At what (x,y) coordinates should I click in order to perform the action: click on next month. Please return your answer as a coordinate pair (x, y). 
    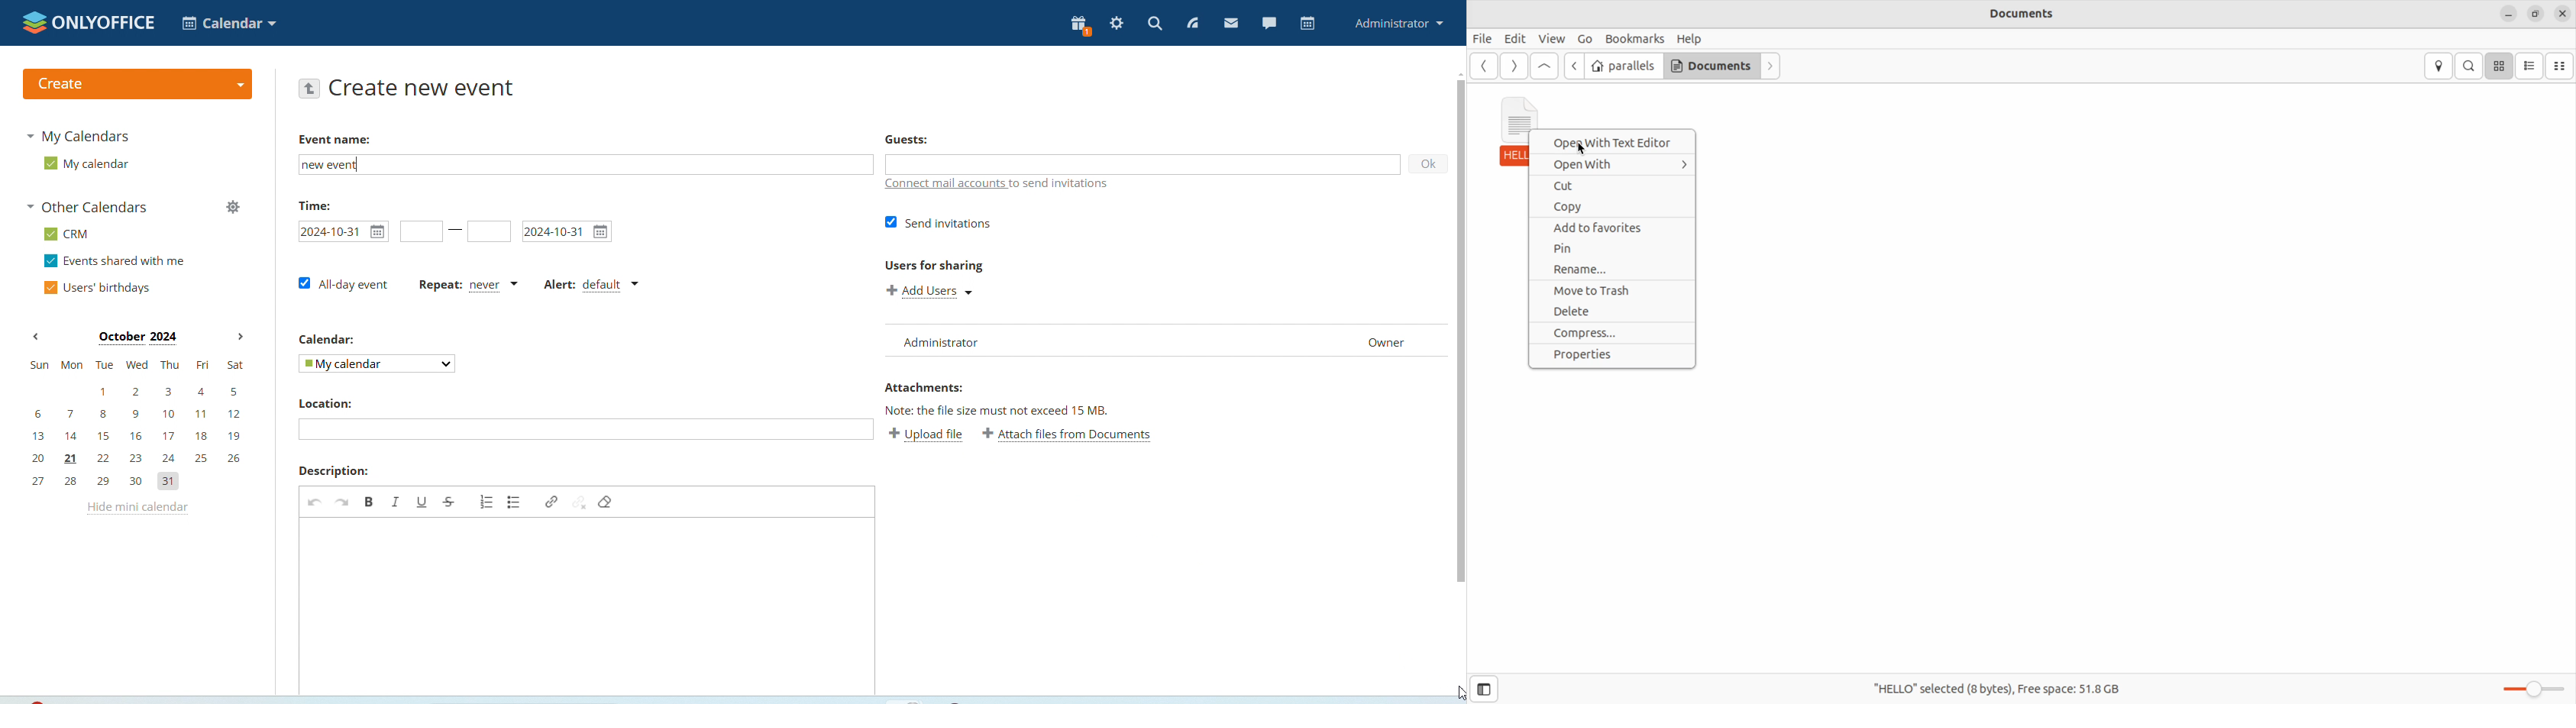
    Looking at the image, I should click on (240, 337).